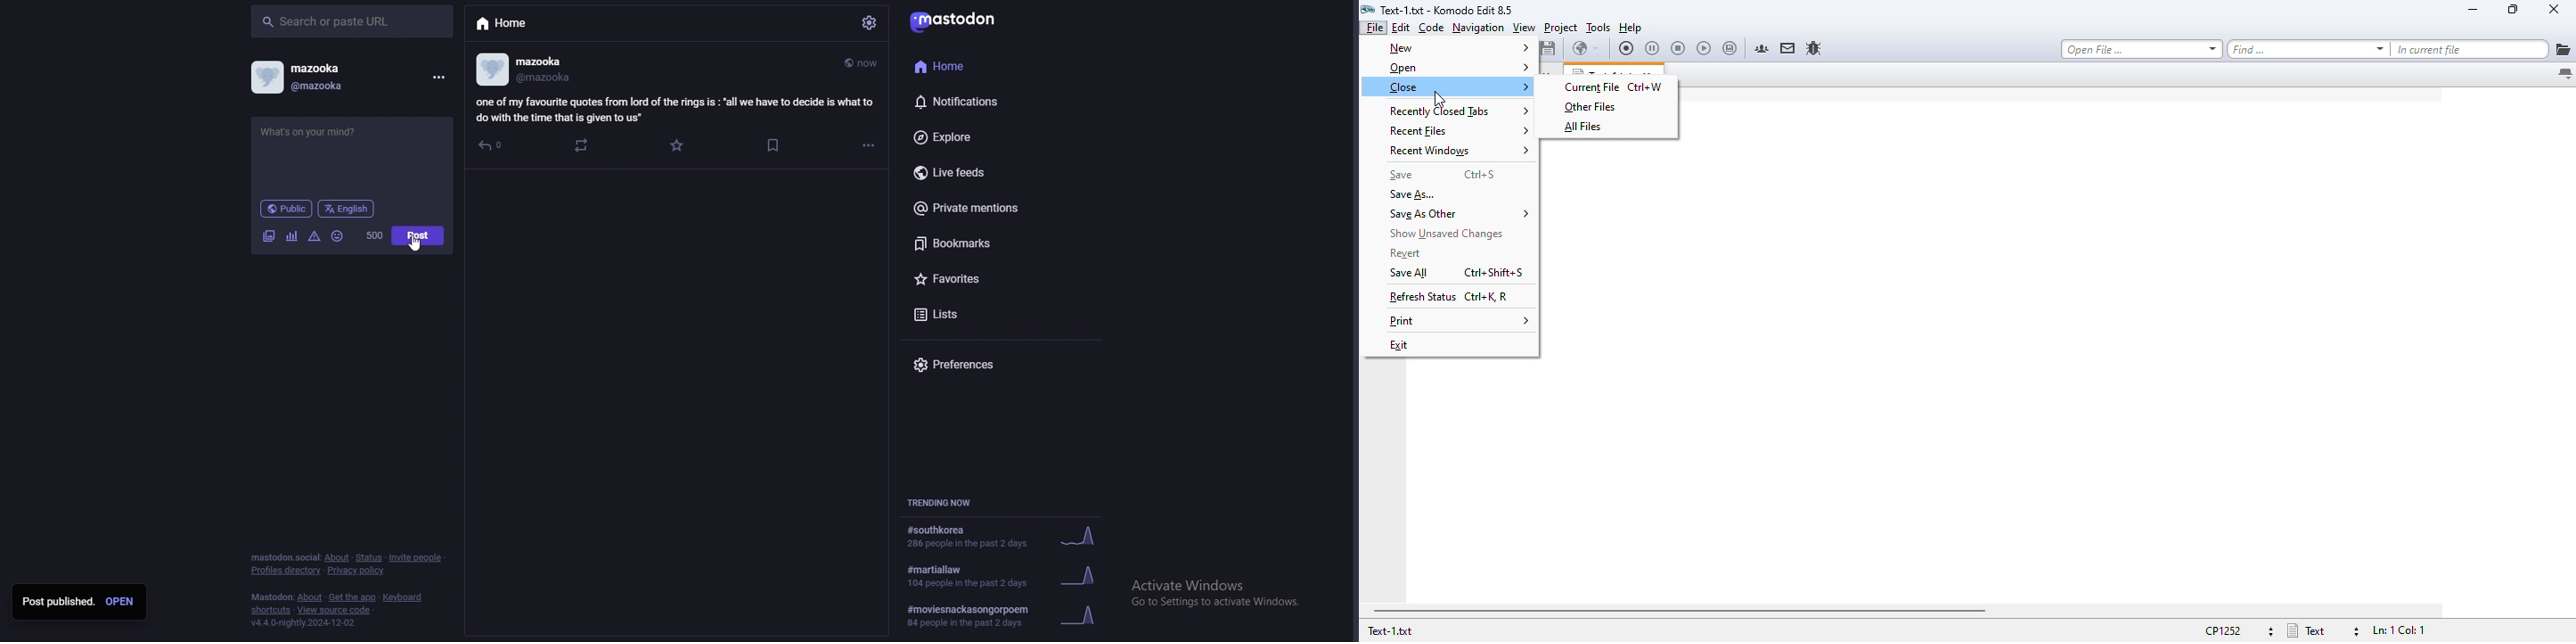  What do you see at coordinates (1400, 344) in the screenshot?
I see `exit` at bounding box center [1400, 344].